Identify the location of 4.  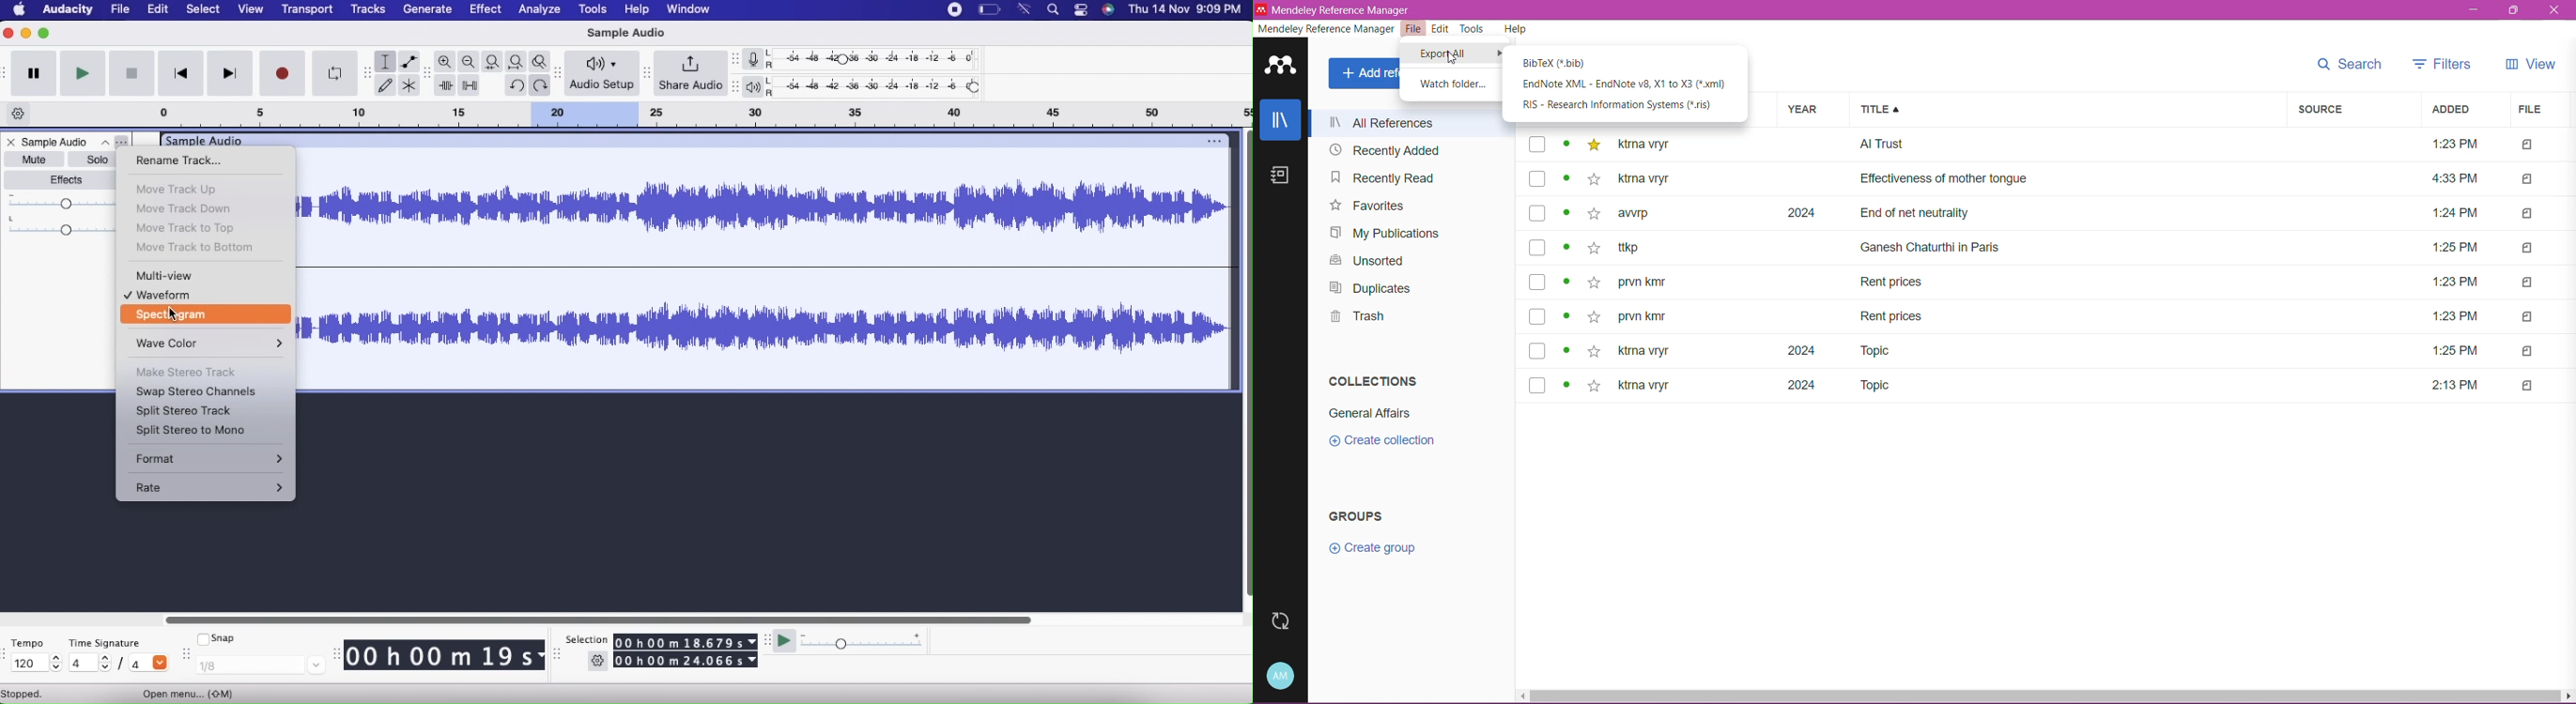
(91, 663).